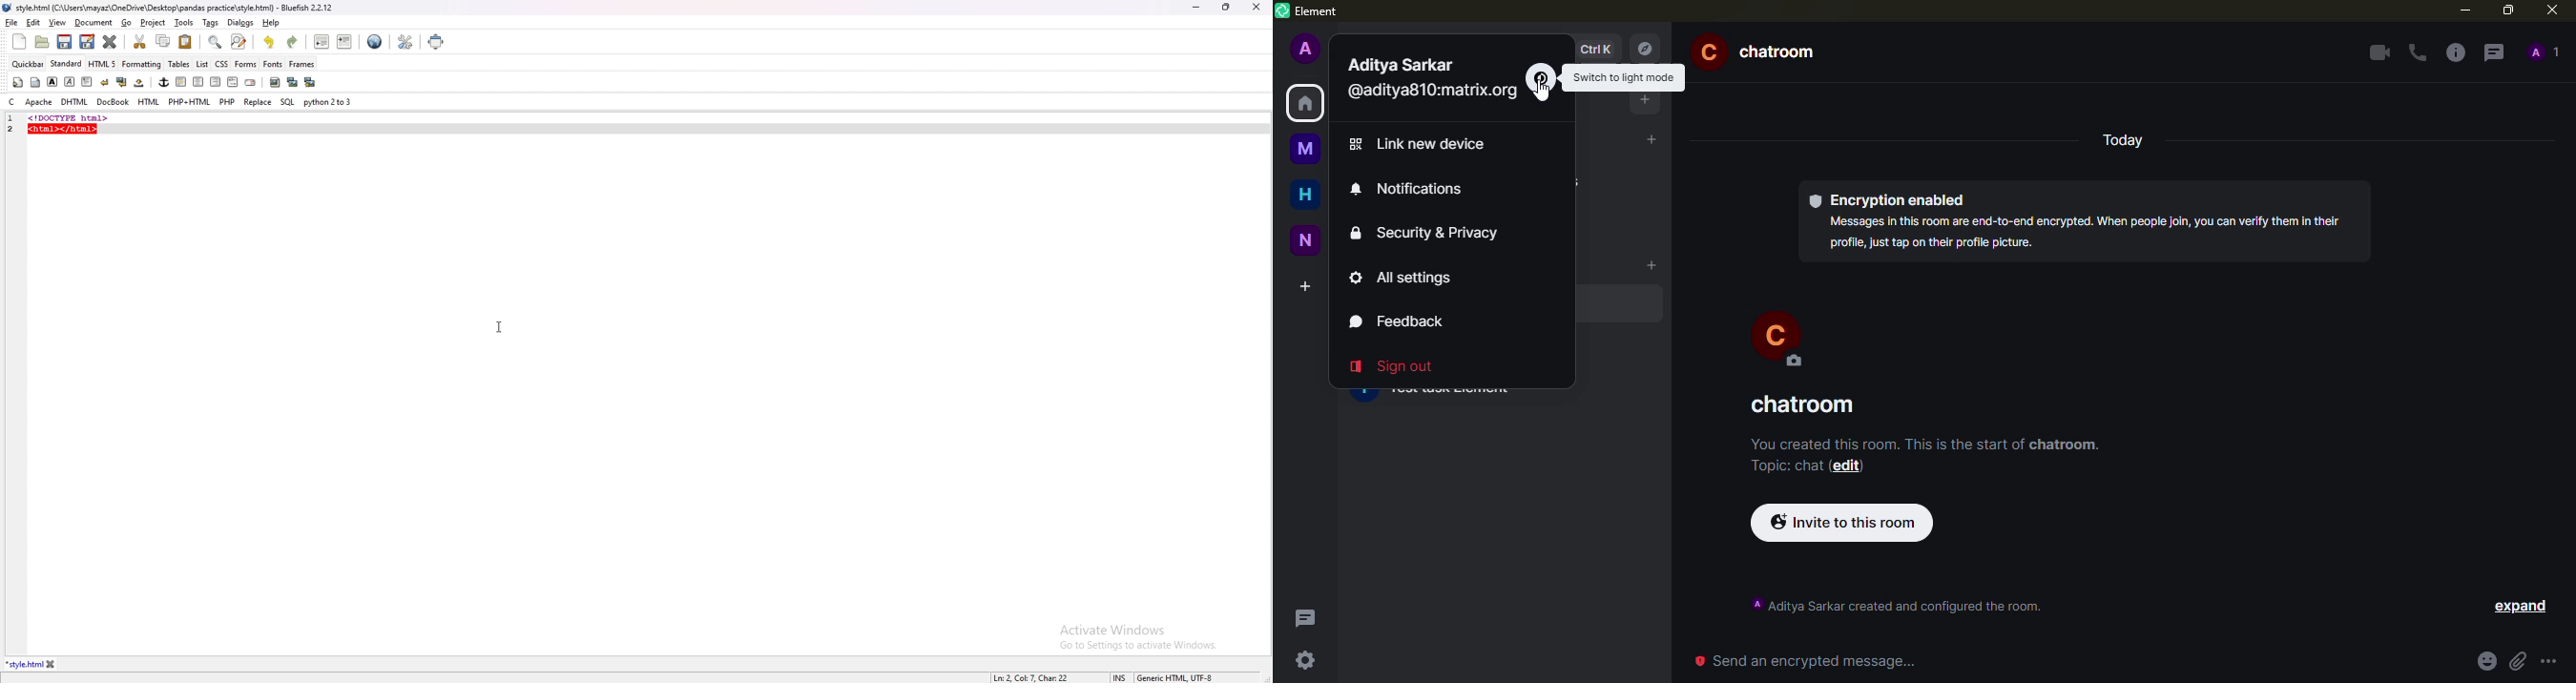 This screenshot has width=2576, height=700. Describe the element at coordinates (1898, 607) in the screenshot. I see `aditya sarkar created and configured the room` at that location.